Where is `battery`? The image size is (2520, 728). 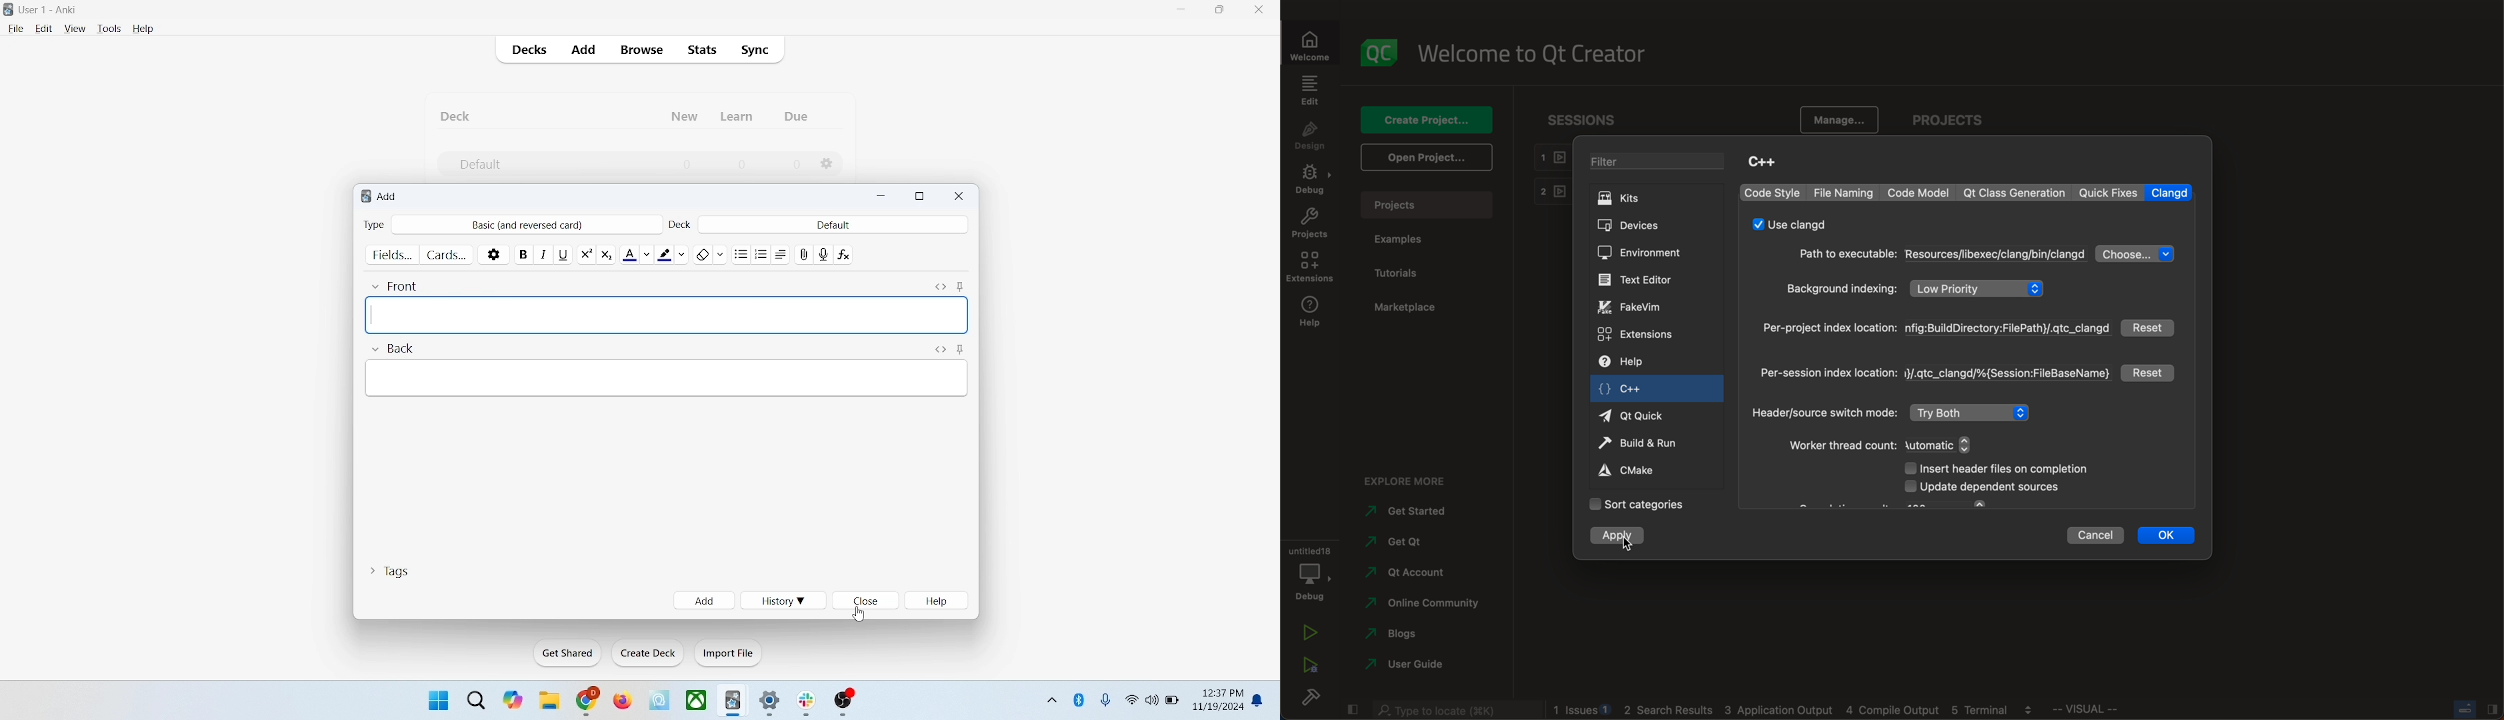
battery is located at coordinates (1173, 702).